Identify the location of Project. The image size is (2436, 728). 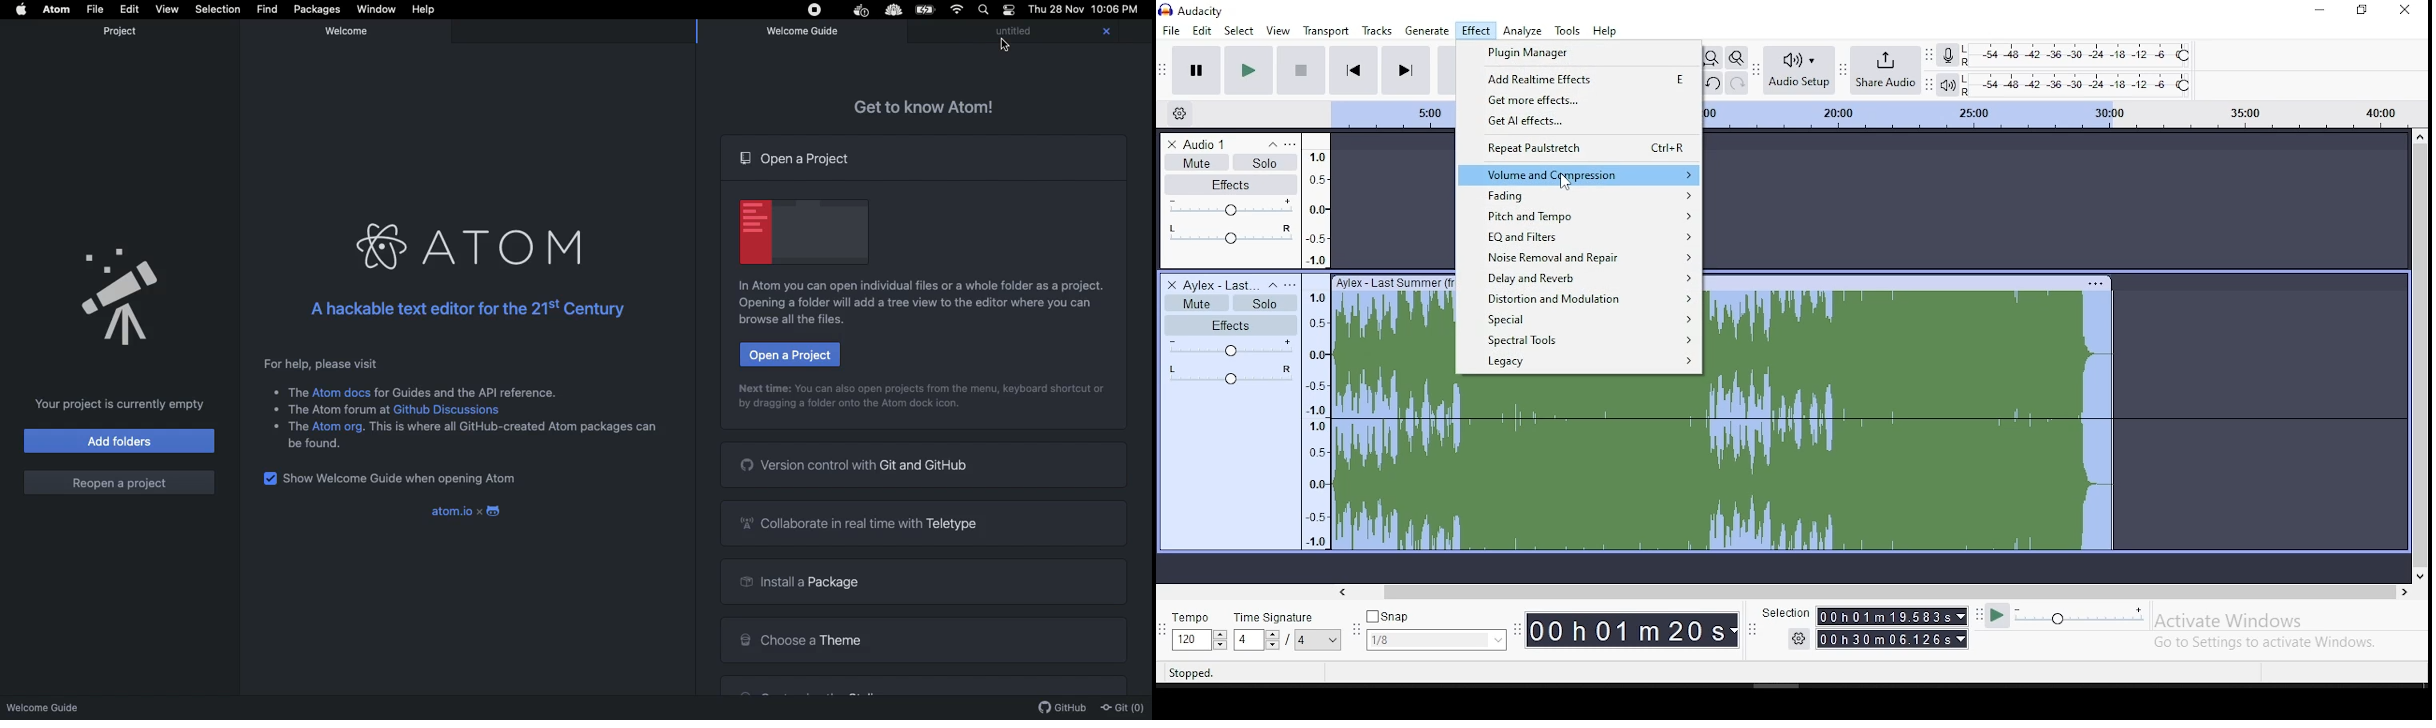
(120, 31).